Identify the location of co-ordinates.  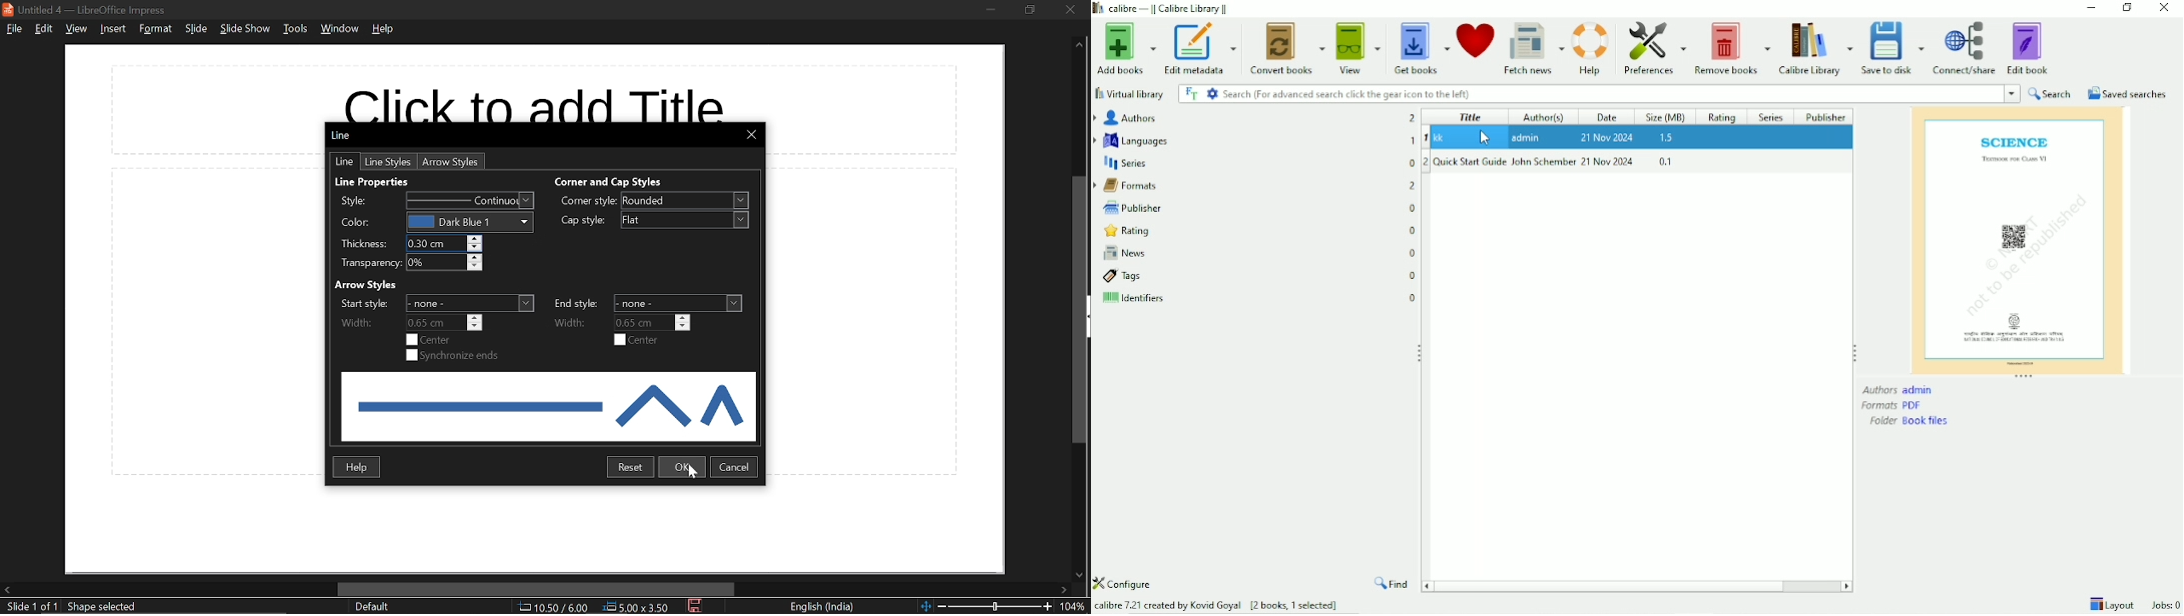
(553, 607).